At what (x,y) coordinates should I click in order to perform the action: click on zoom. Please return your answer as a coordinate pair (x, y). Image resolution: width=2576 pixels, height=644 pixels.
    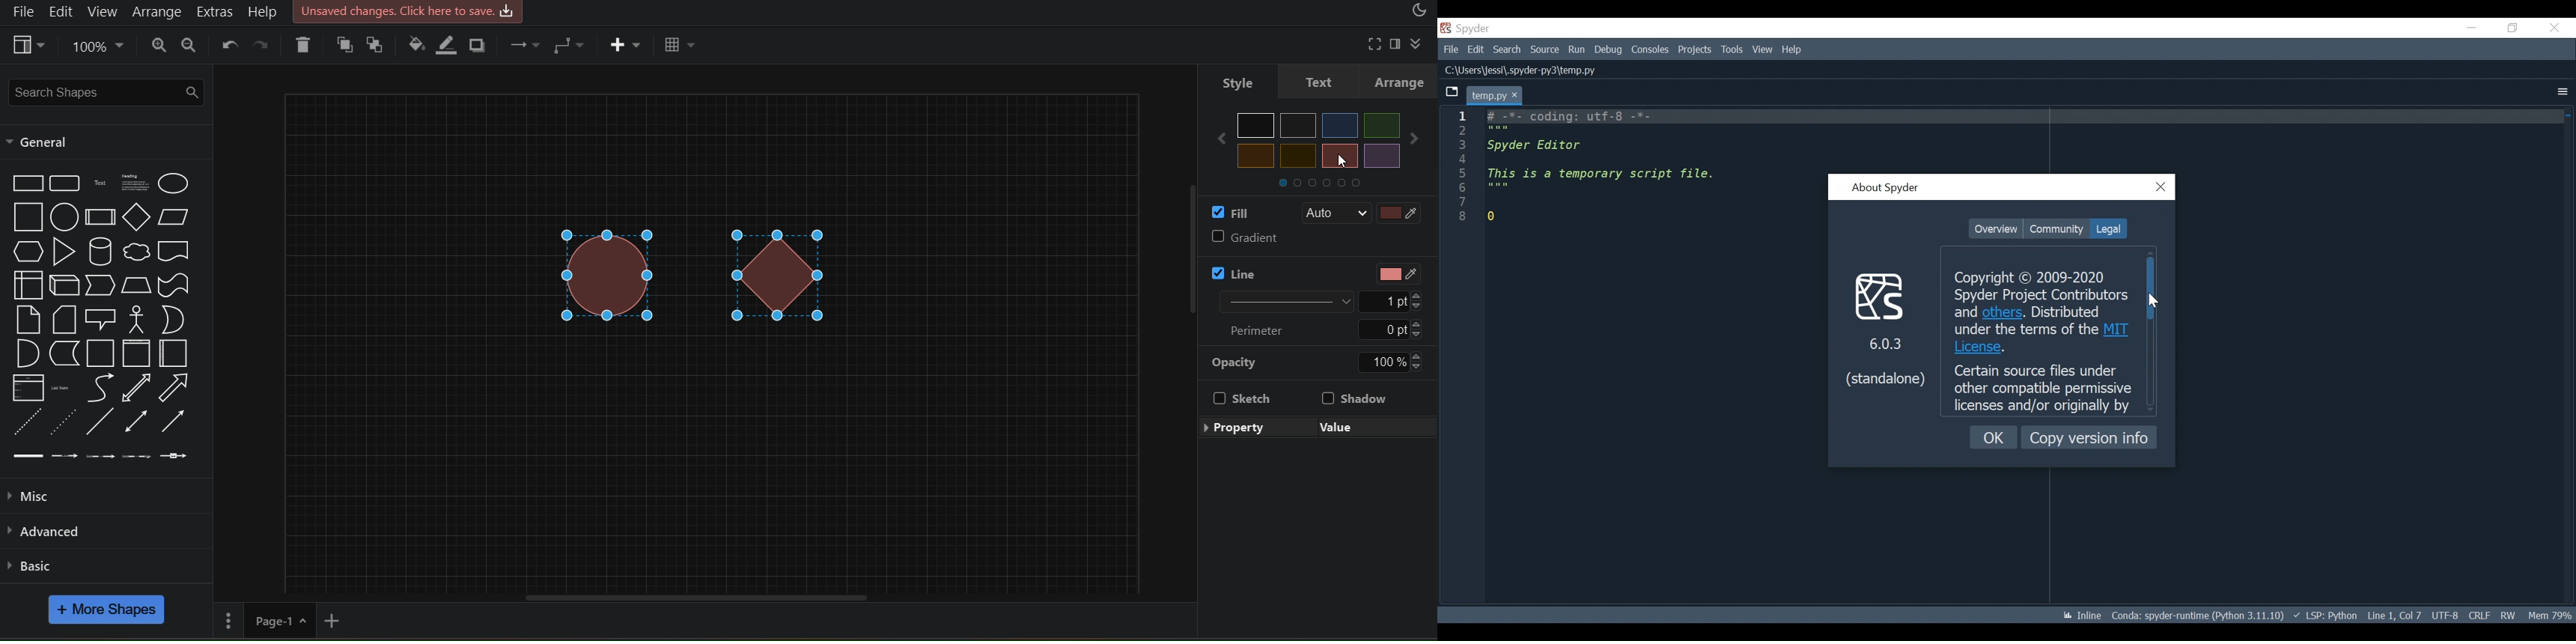
    Looking at the image, I should click on (97, 46).